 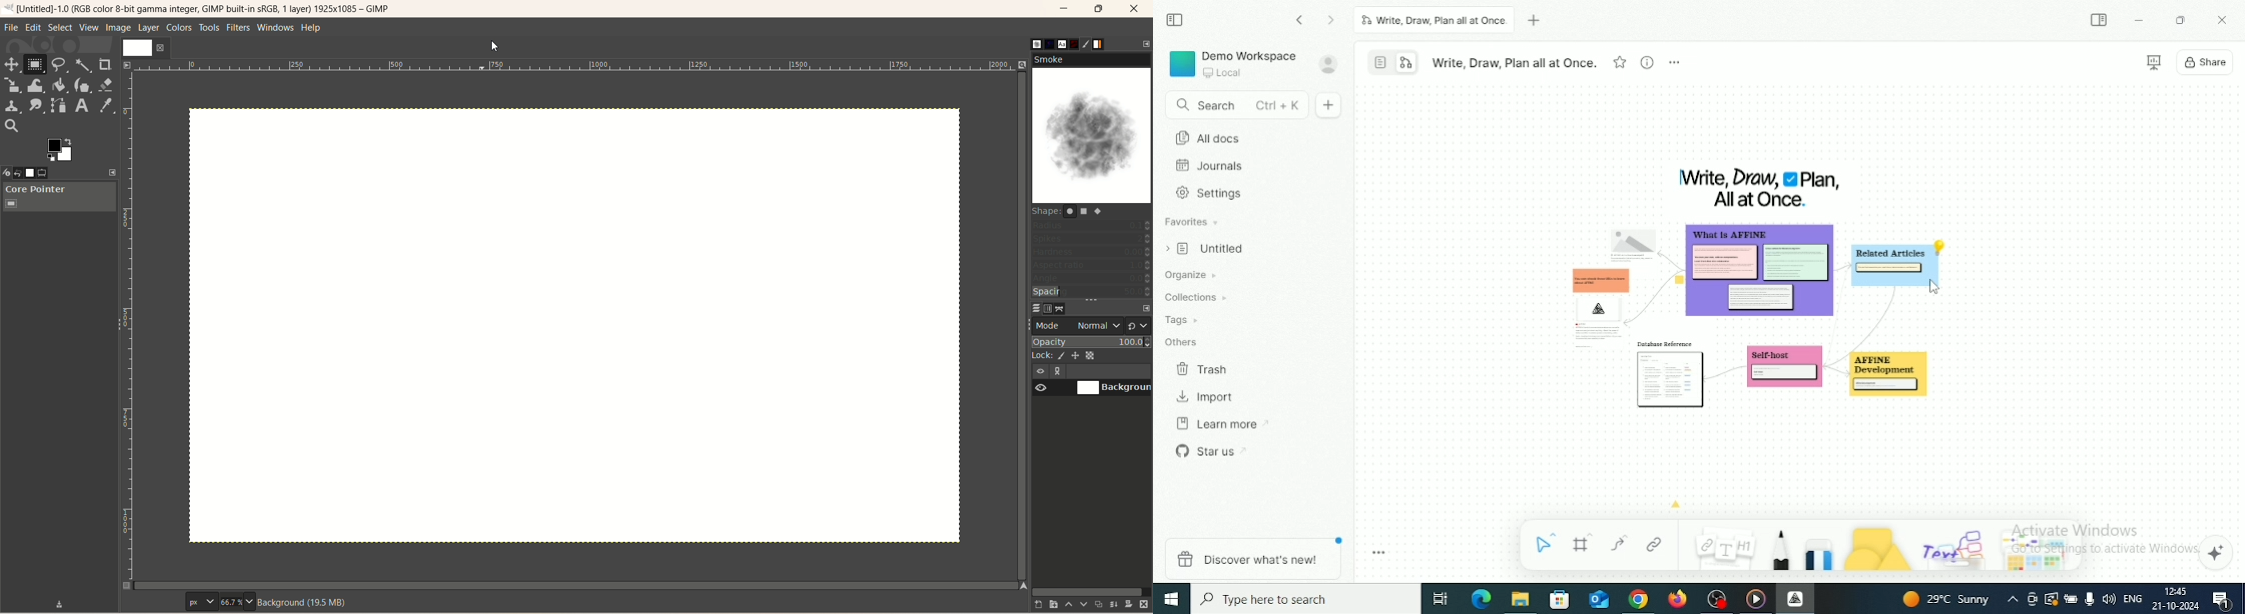 I want to click on lock position and size, so click(x=1077, y=357).